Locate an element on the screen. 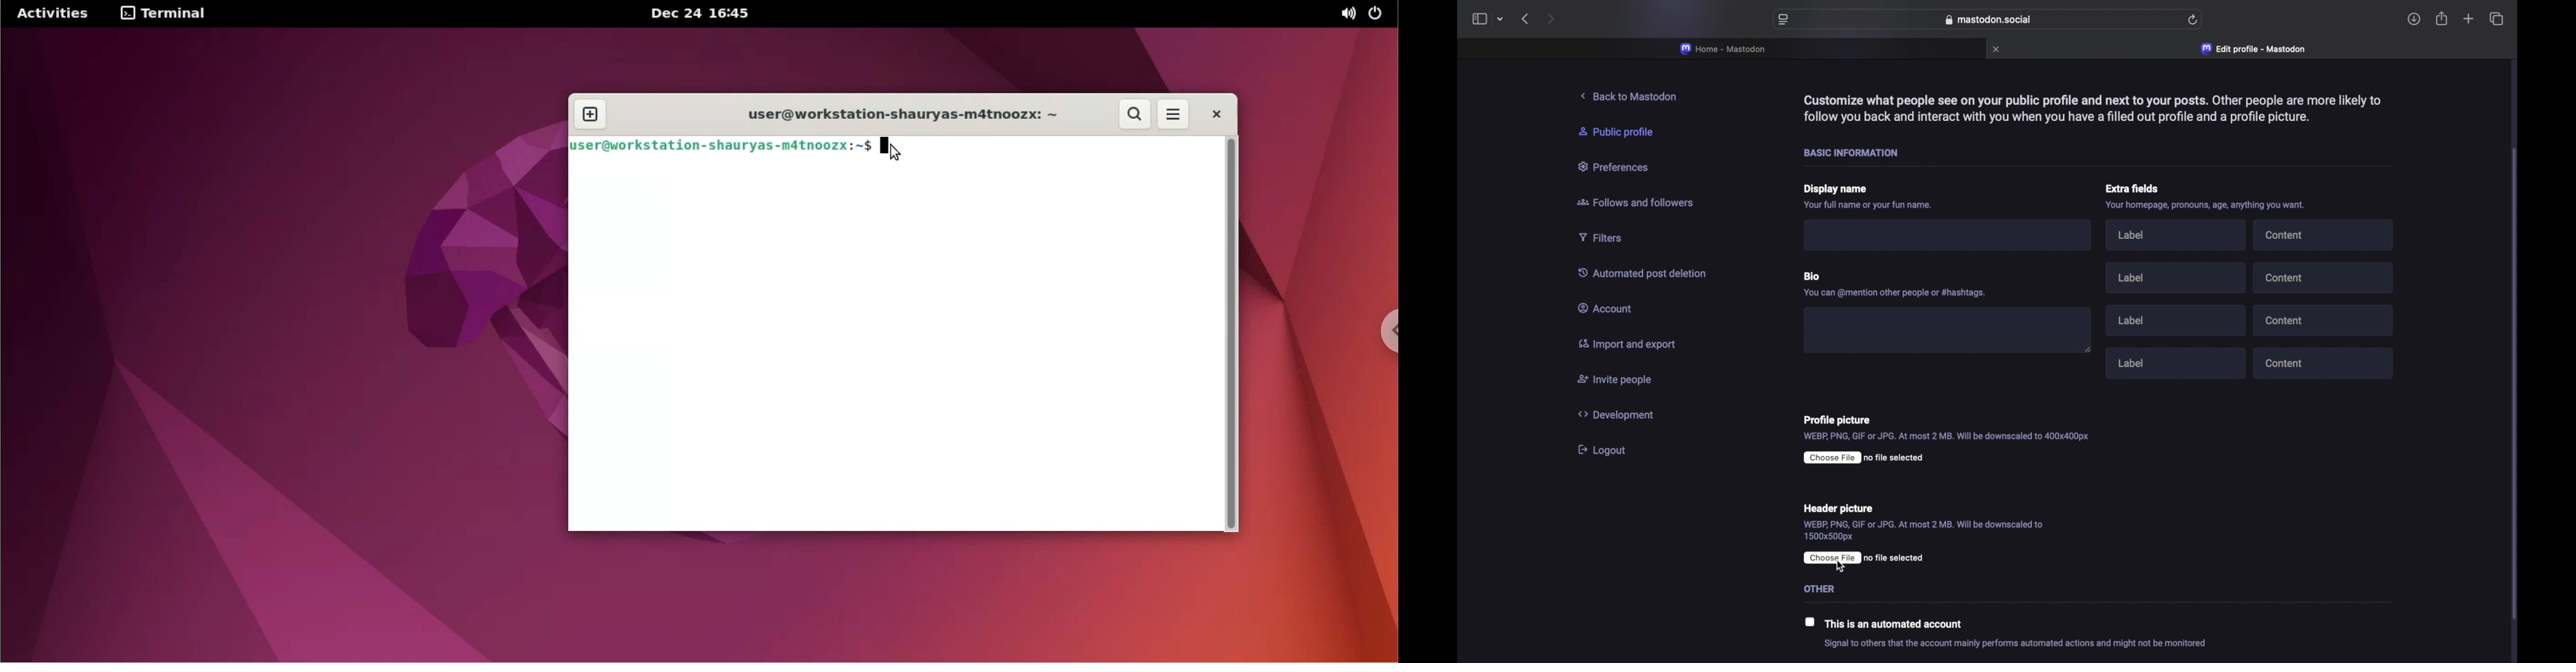 This screenshot has width=2576, height=672. scroll bar is located at coordinates (2516, 383).